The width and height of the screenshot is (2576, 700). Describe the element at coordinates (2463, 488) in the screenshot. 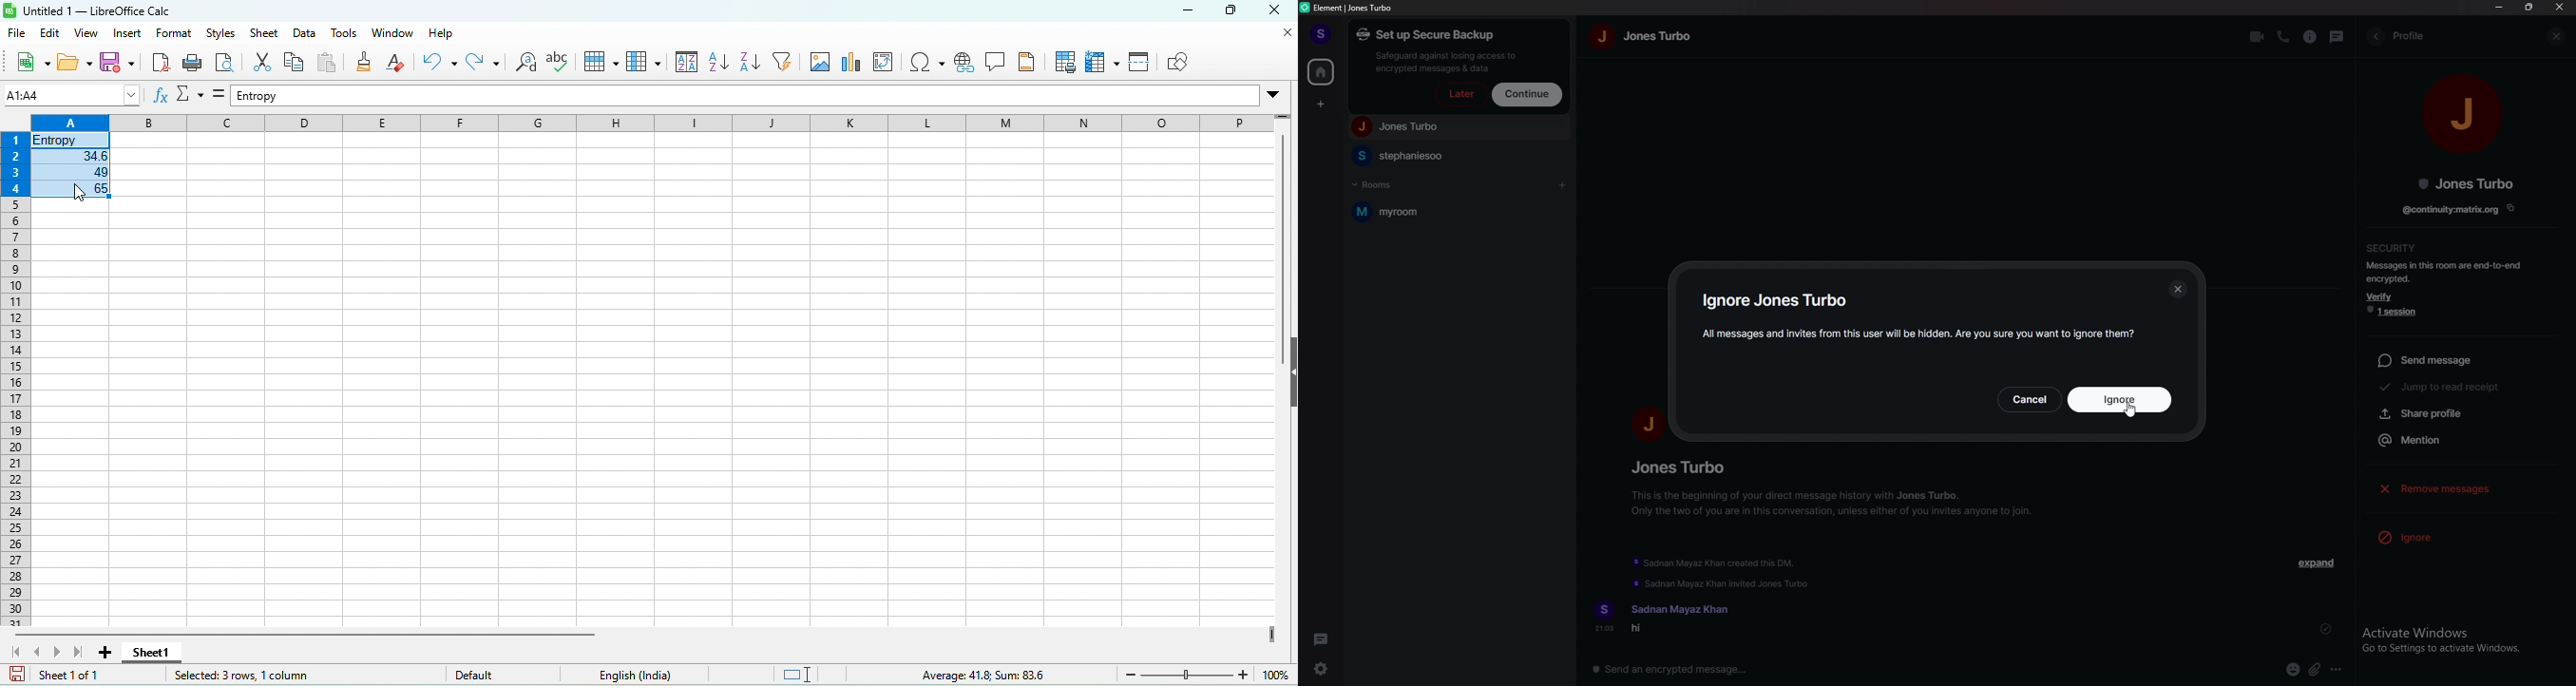

I see `remove messages` at that location.